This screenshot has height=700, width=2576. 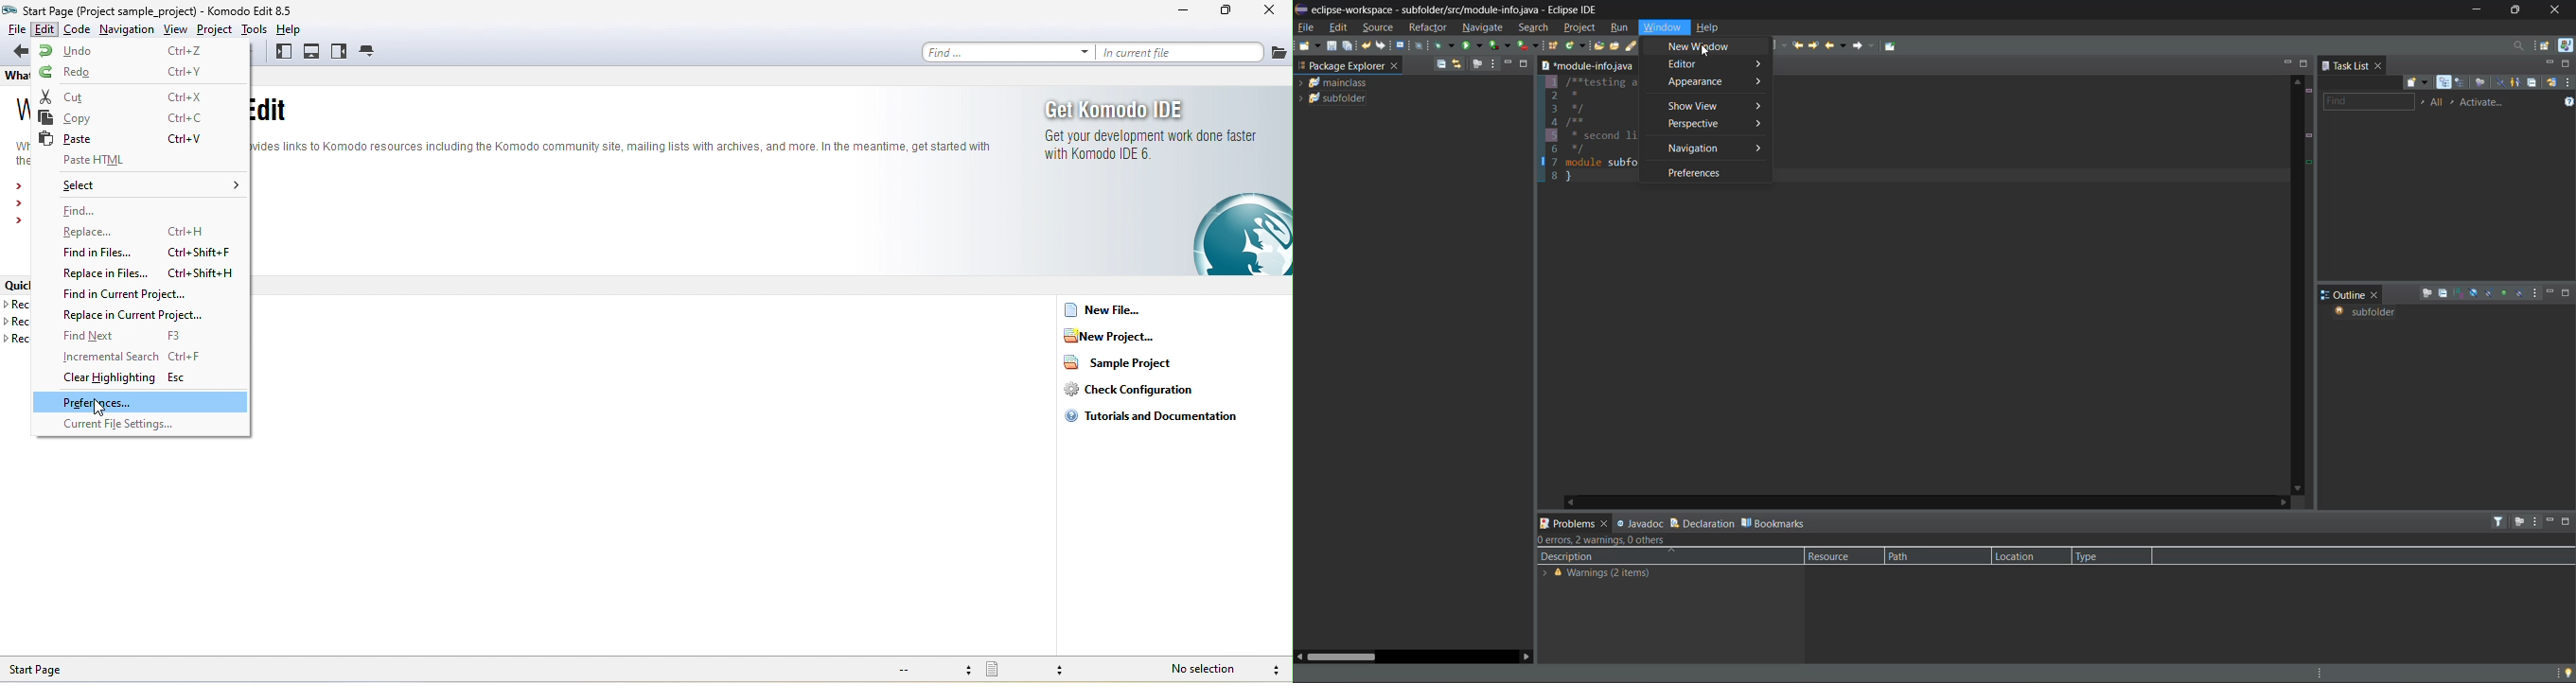 I want to click on resource, so click(x=1835, y=555).